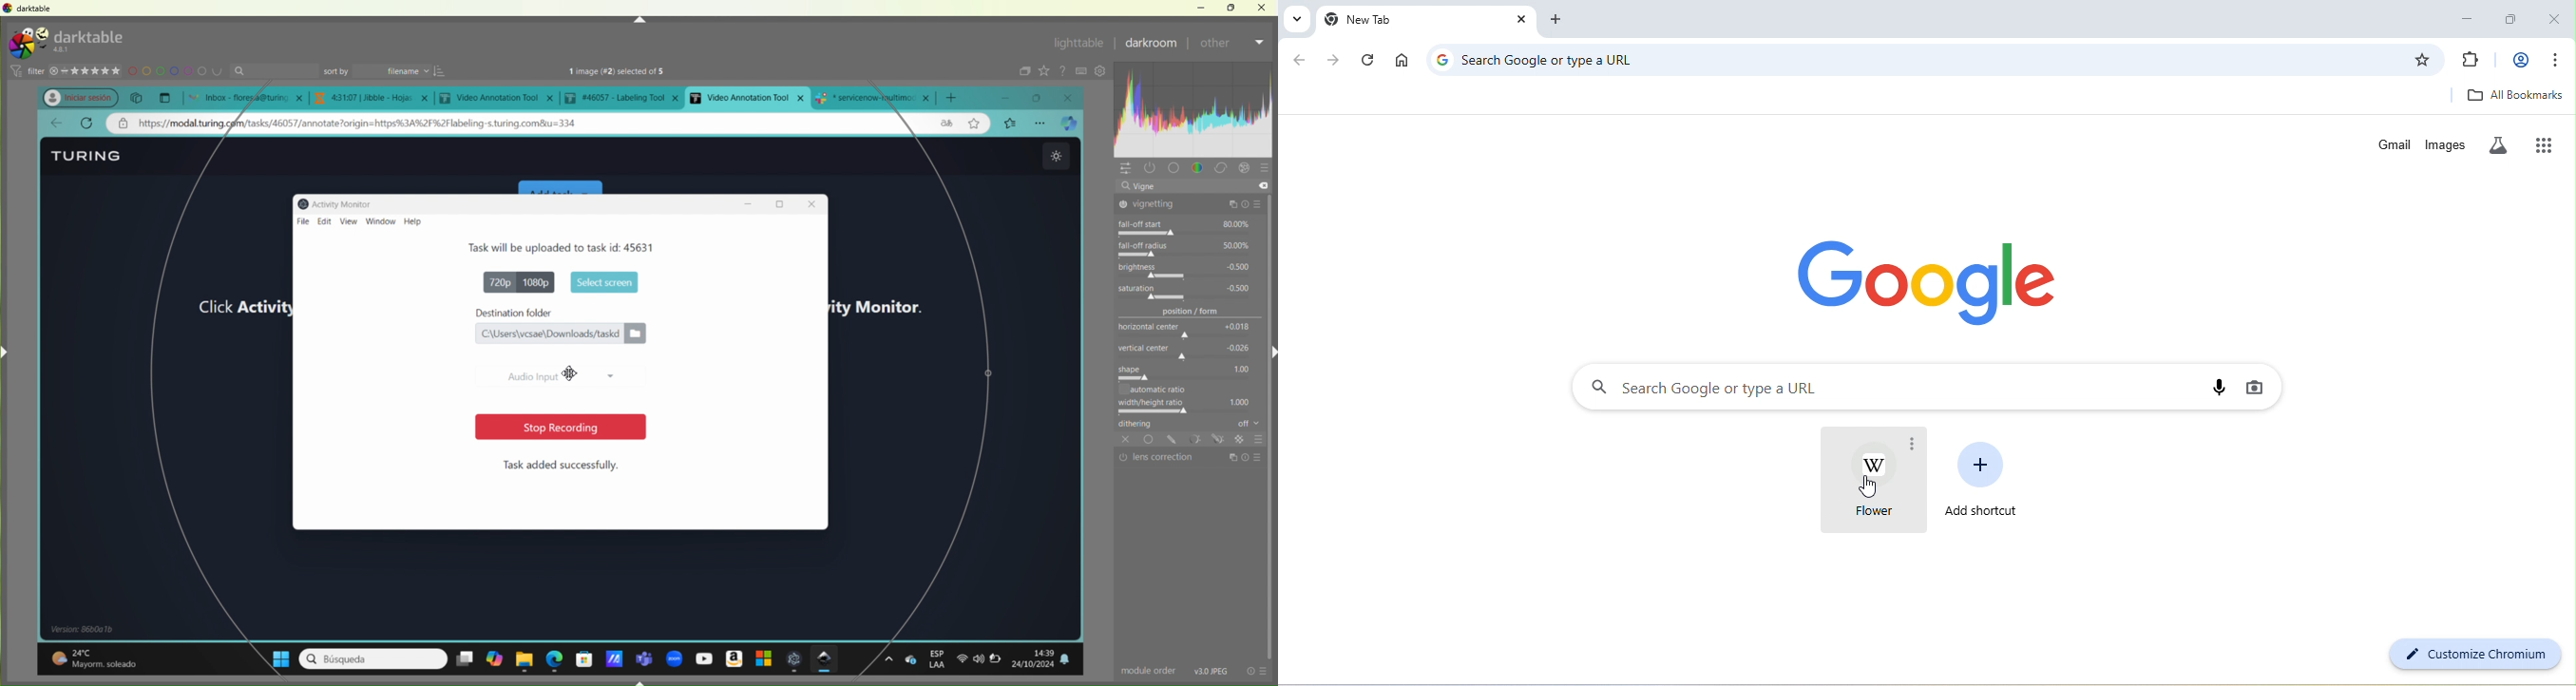 The image size is (2576, 700). What do you see at coordinates (1185, 310) in the screenshot?
I see `position/form` at bounding box center [1185, 310].